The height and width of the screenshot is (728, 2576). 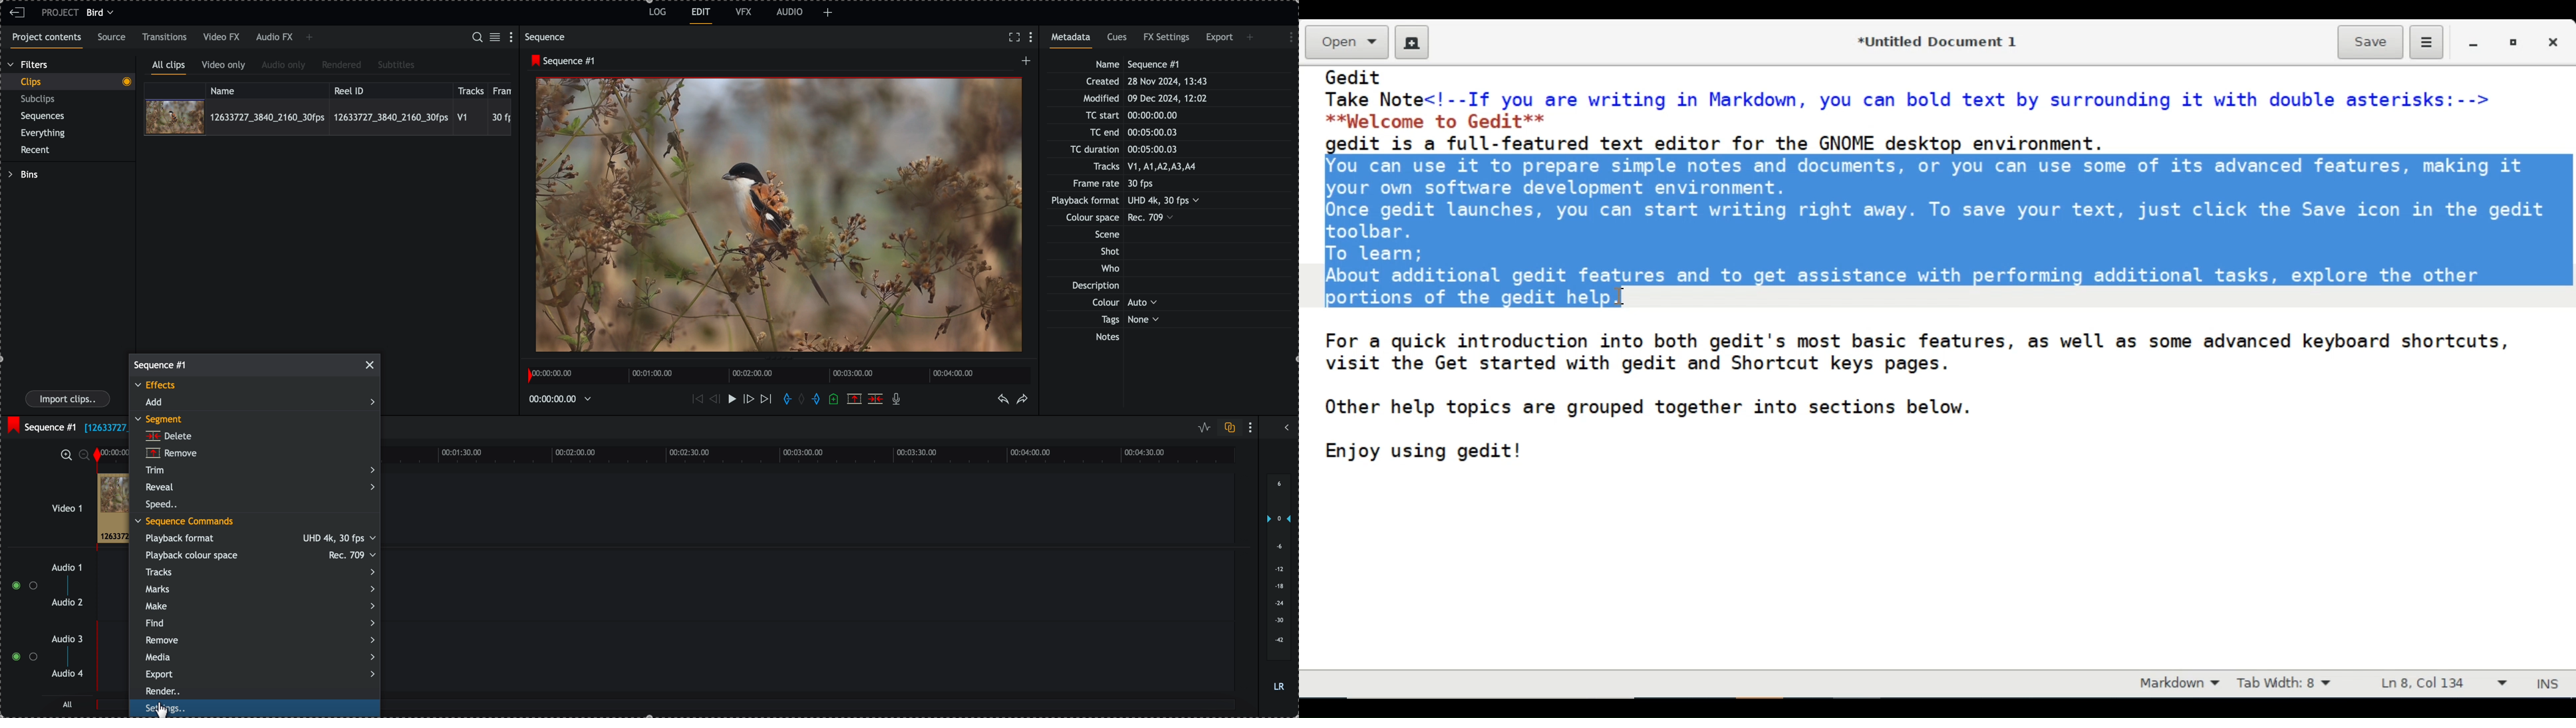 I want to click on all clips, so click(x=169, y=67).